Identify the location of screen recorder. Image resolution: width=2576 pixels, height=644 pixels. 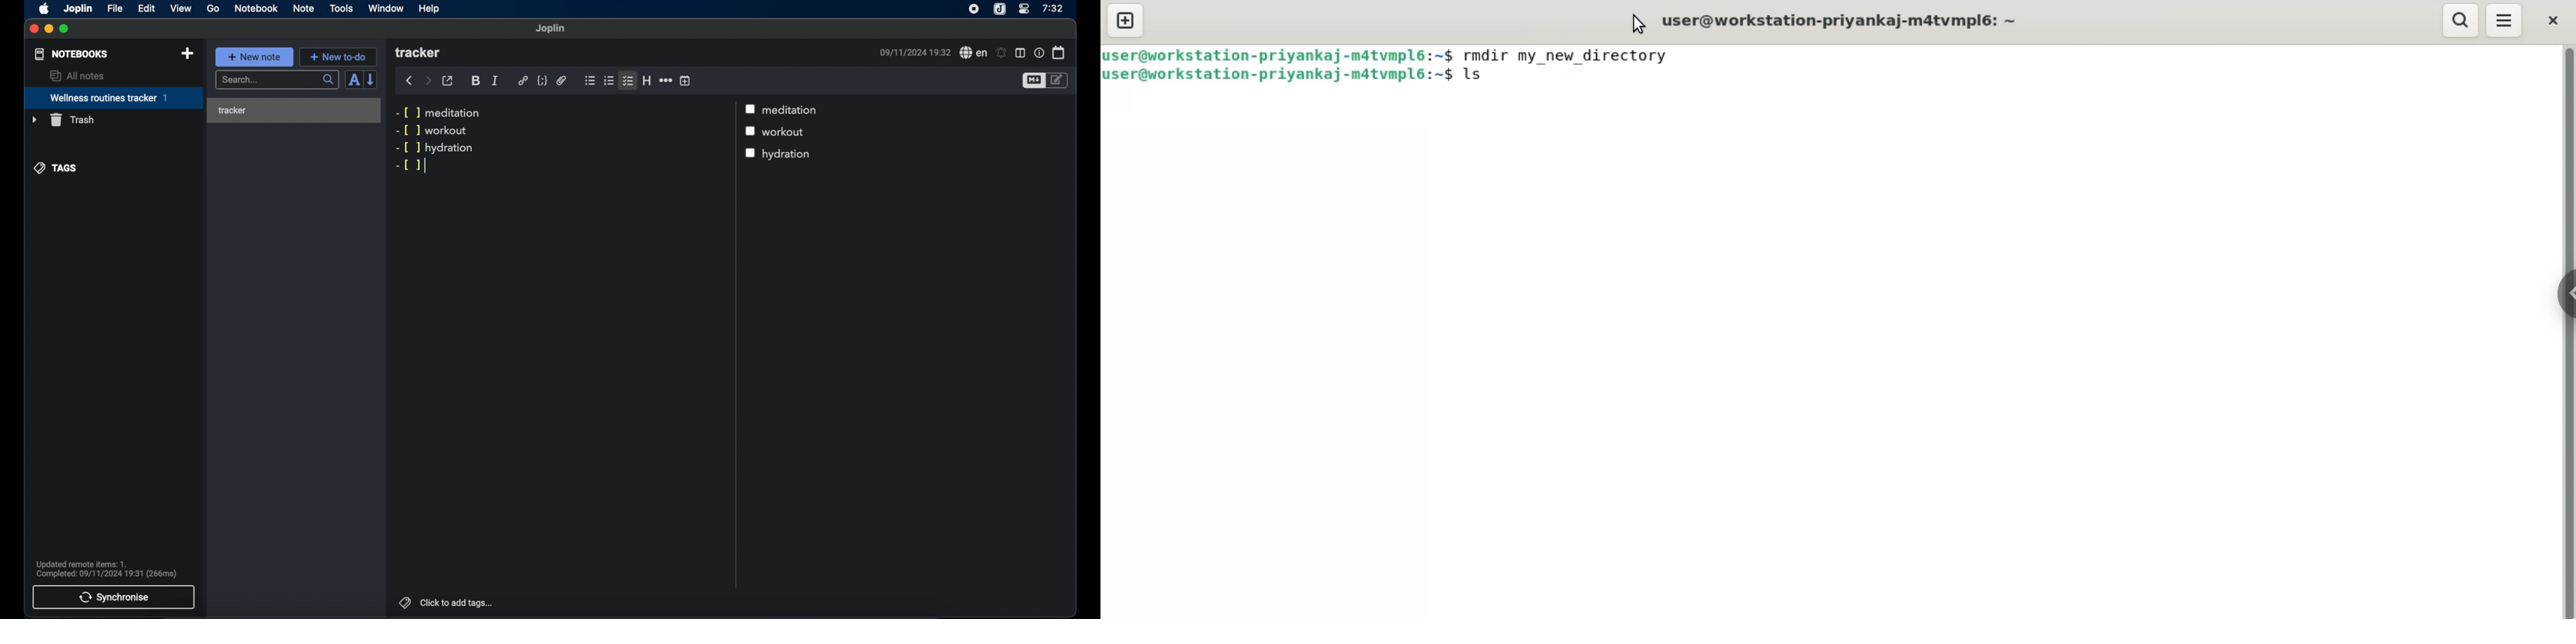
(974, 9).